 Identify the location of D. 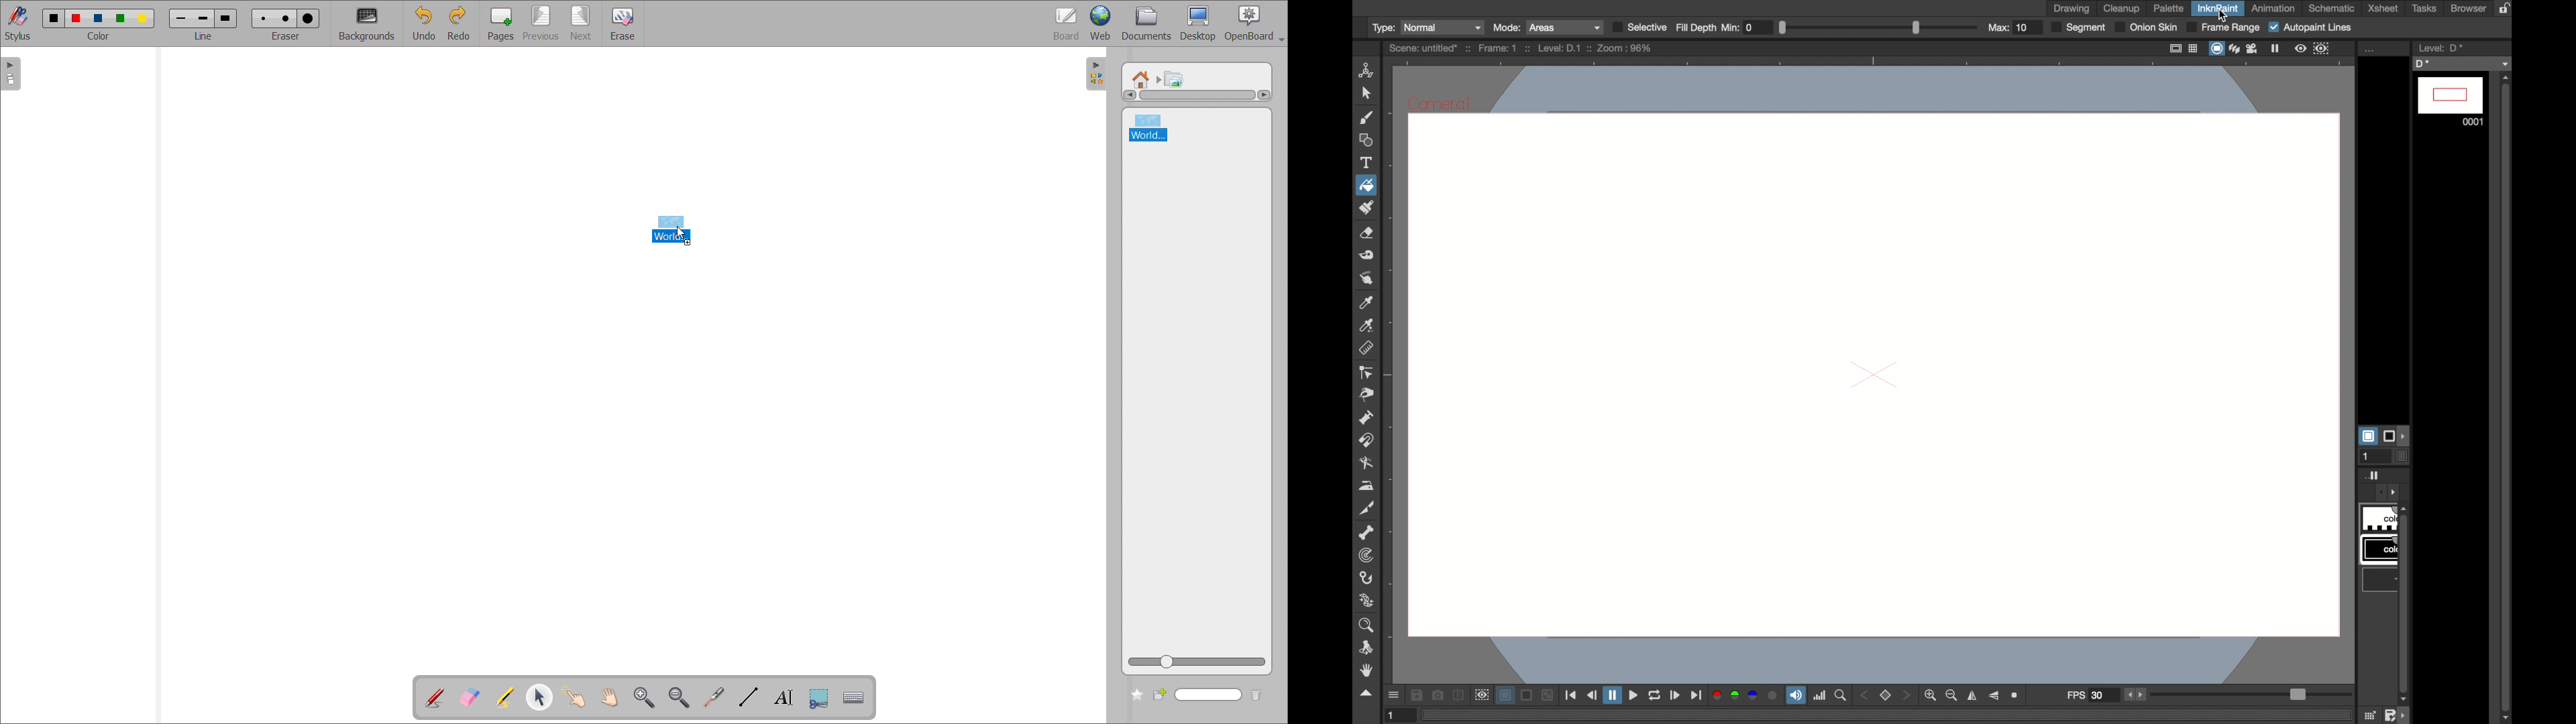
(2462, 63).